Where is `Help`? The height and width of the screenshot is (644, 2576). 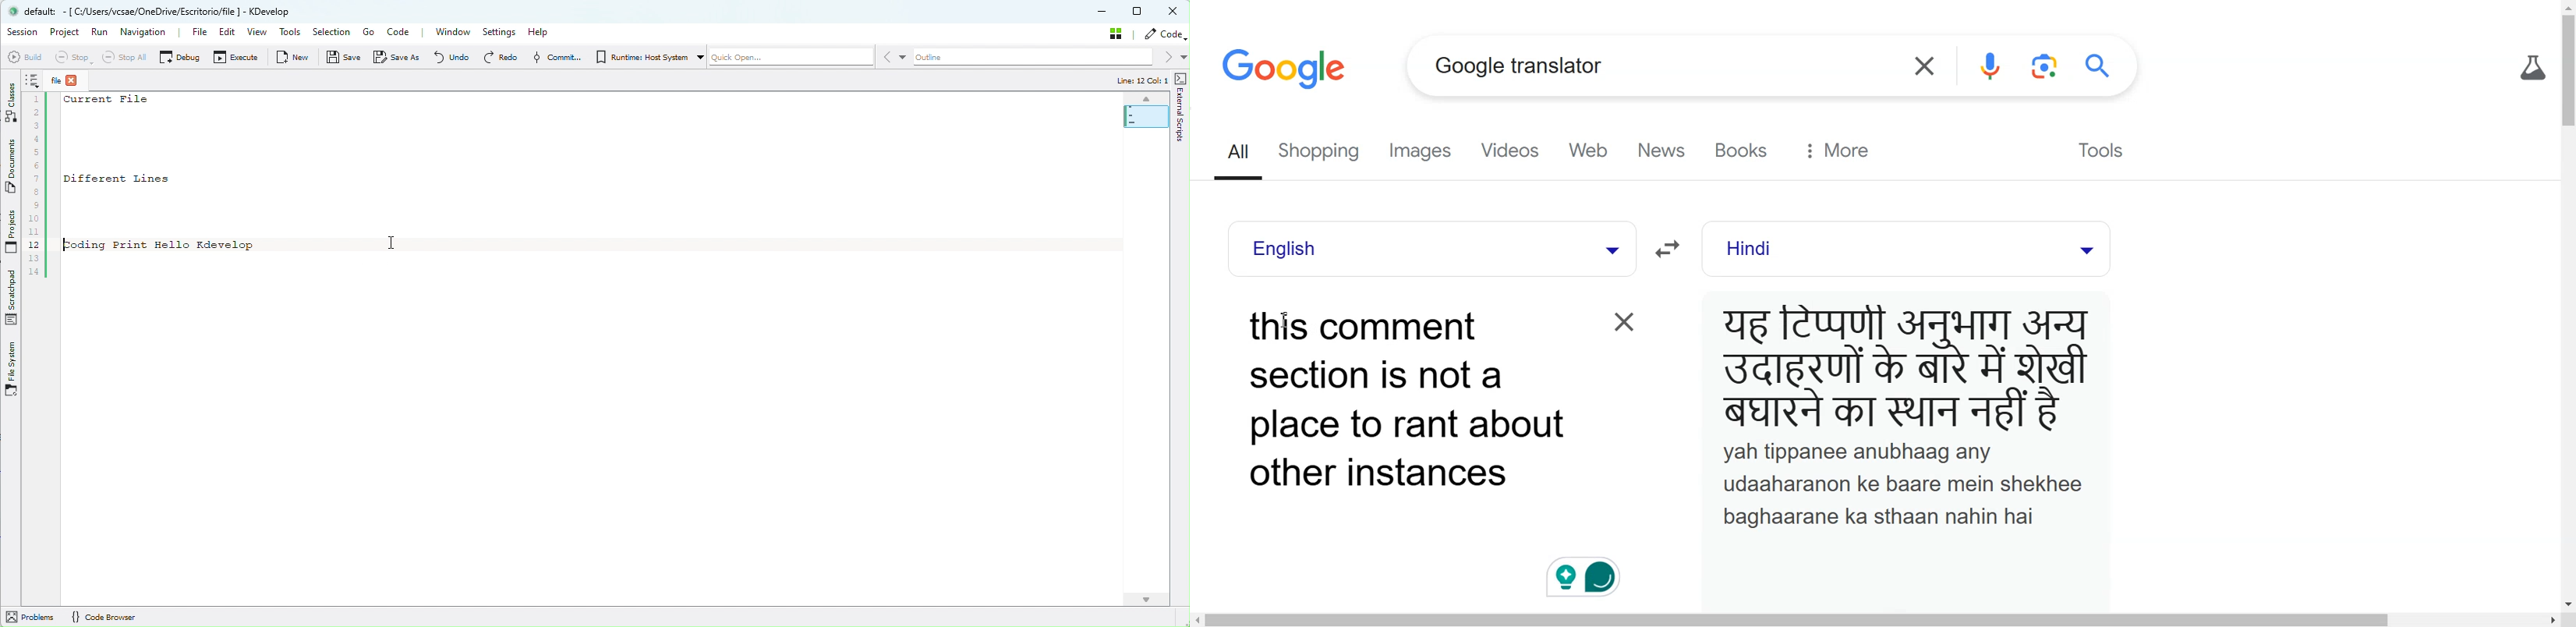
Help is located at coordinates (542, 33).